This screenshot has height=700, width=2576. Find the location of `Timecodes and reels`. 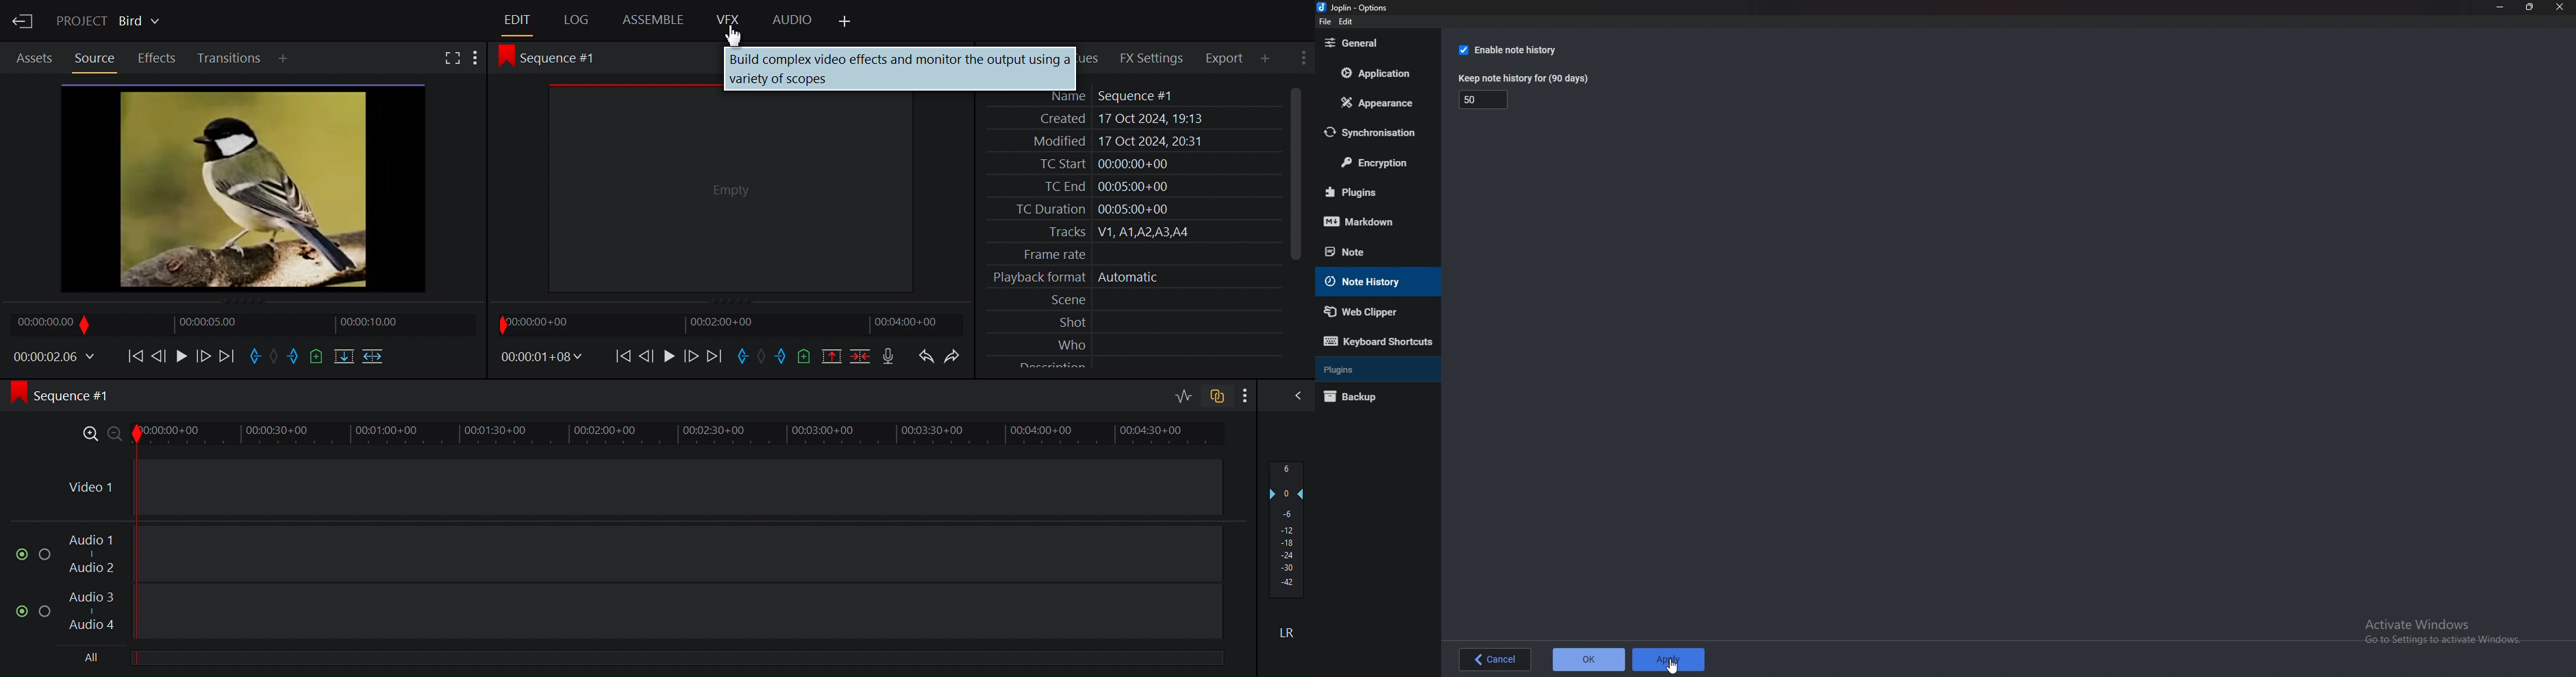

Timecodes and reels is located at coordinates (52, 357).